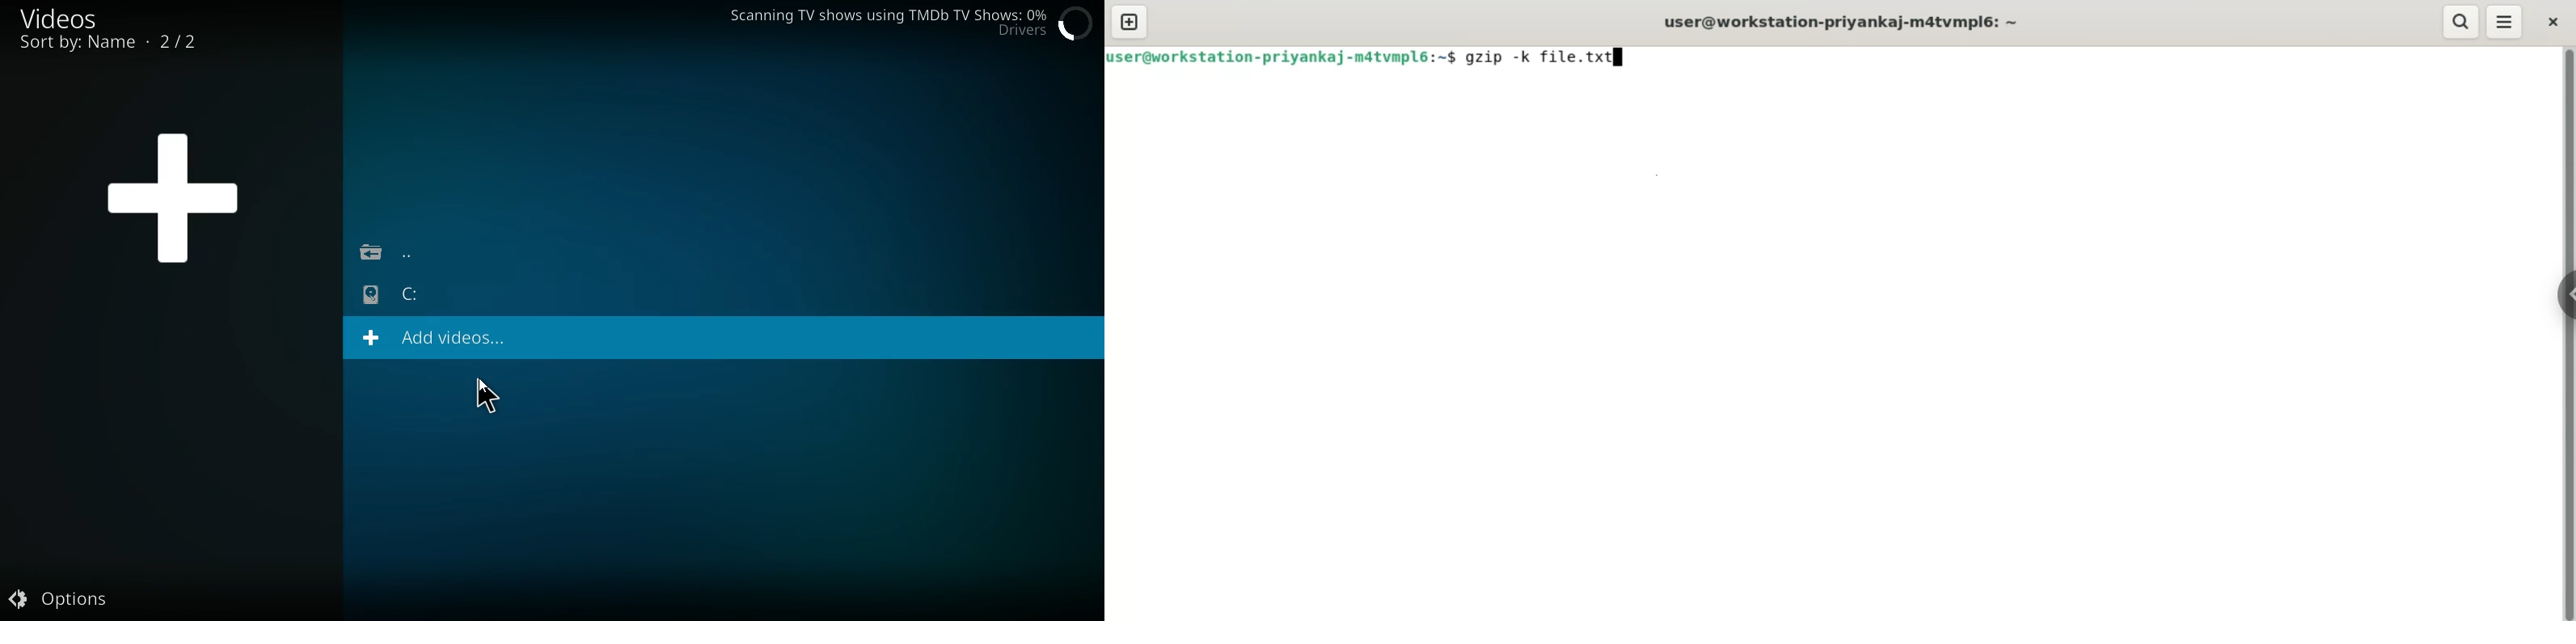 The width and height of the screenshot is (2576, 644). Describe the element at coordinates (471, 293) in the screenshot. I see `C:` at that location.